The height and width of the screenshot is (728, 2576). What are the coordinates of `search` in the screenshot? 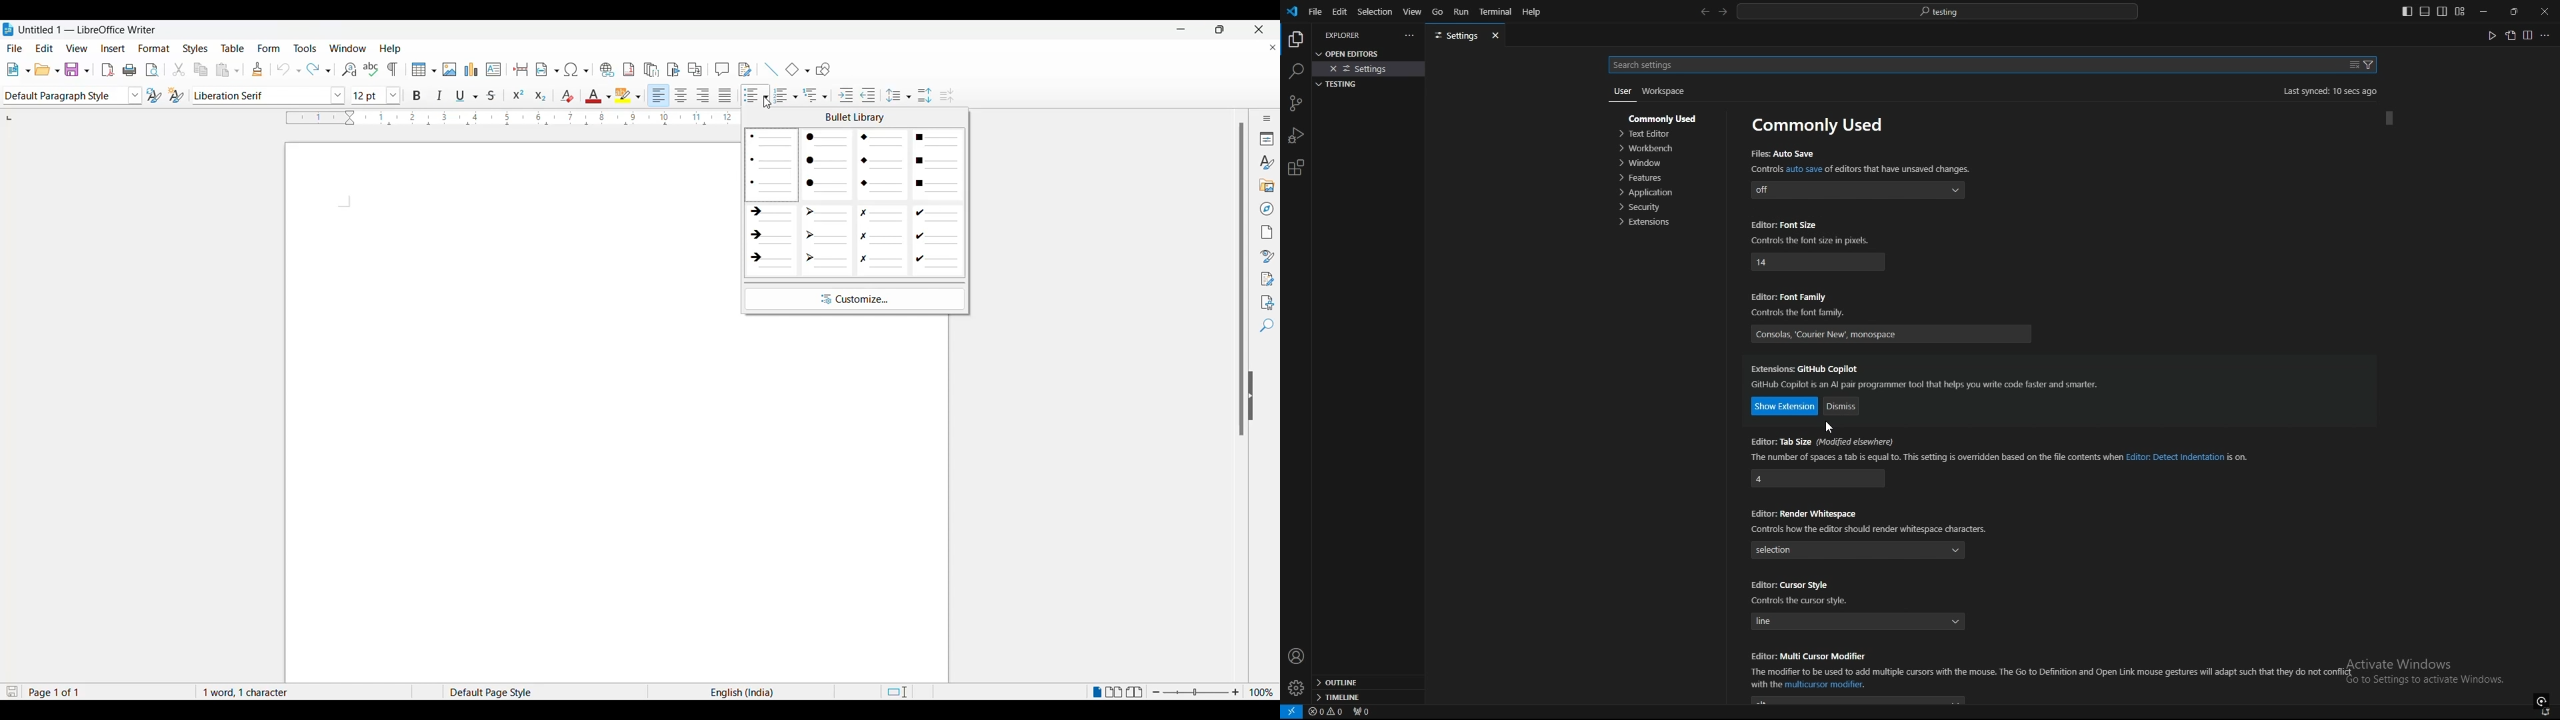 It's located at (1295, 72).